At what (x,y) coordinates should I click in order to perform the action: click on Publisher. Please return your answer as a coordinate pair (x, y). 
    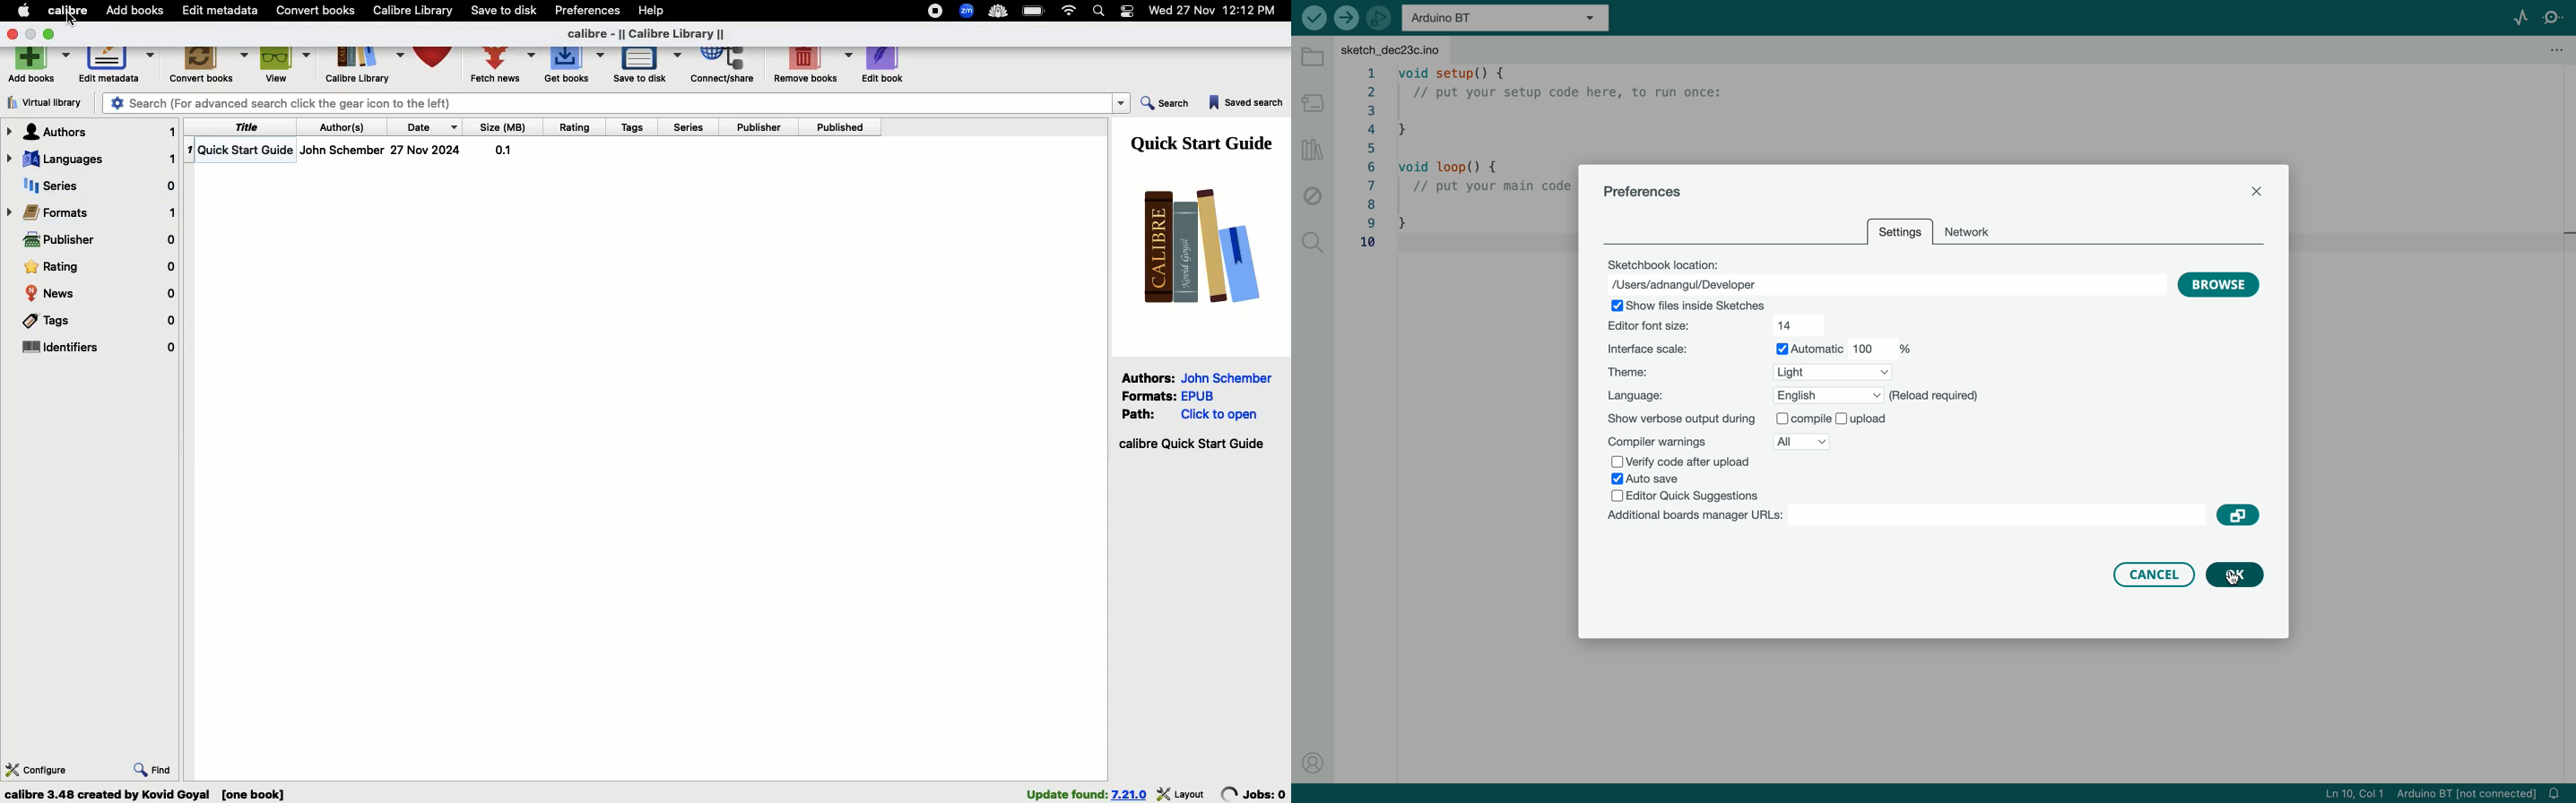
    Looking at the image, I should click on (761, 127).